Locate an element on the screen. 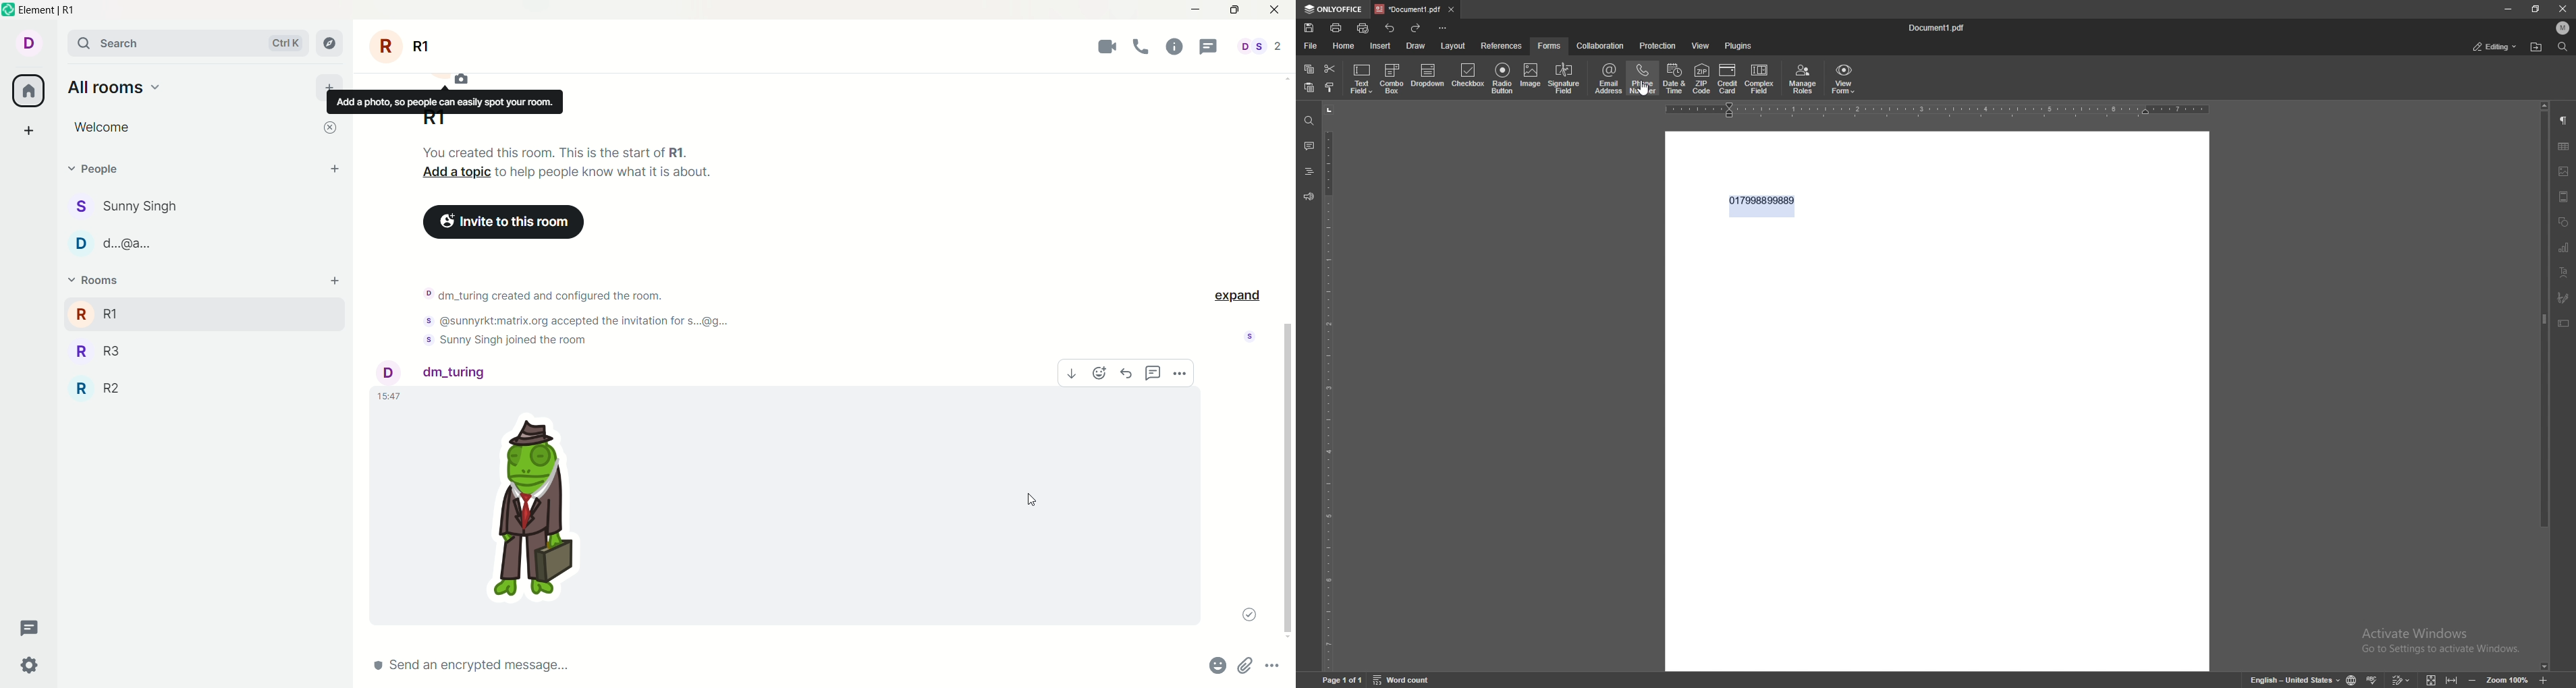 This screenshot has height=700, width=2576. Element | R1 is located at coordinates (47, 10).